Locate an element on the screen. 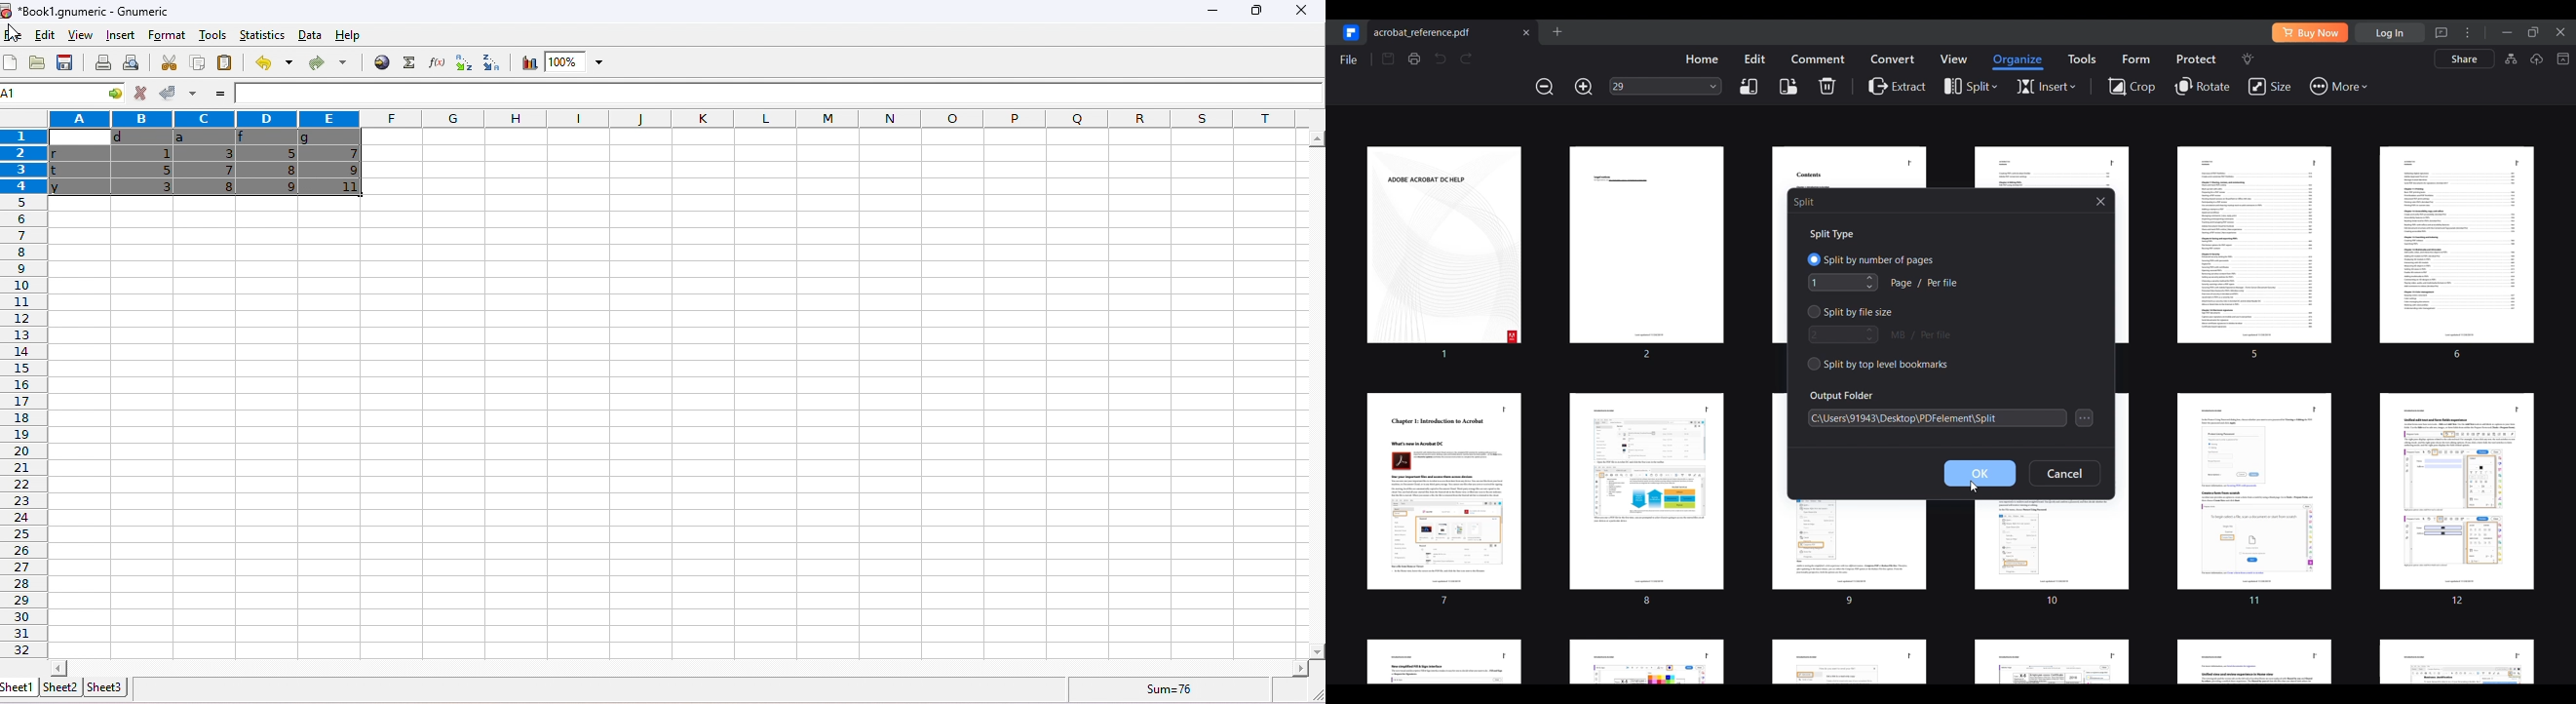  accept multiple changes is located at coordinates (191, 94).